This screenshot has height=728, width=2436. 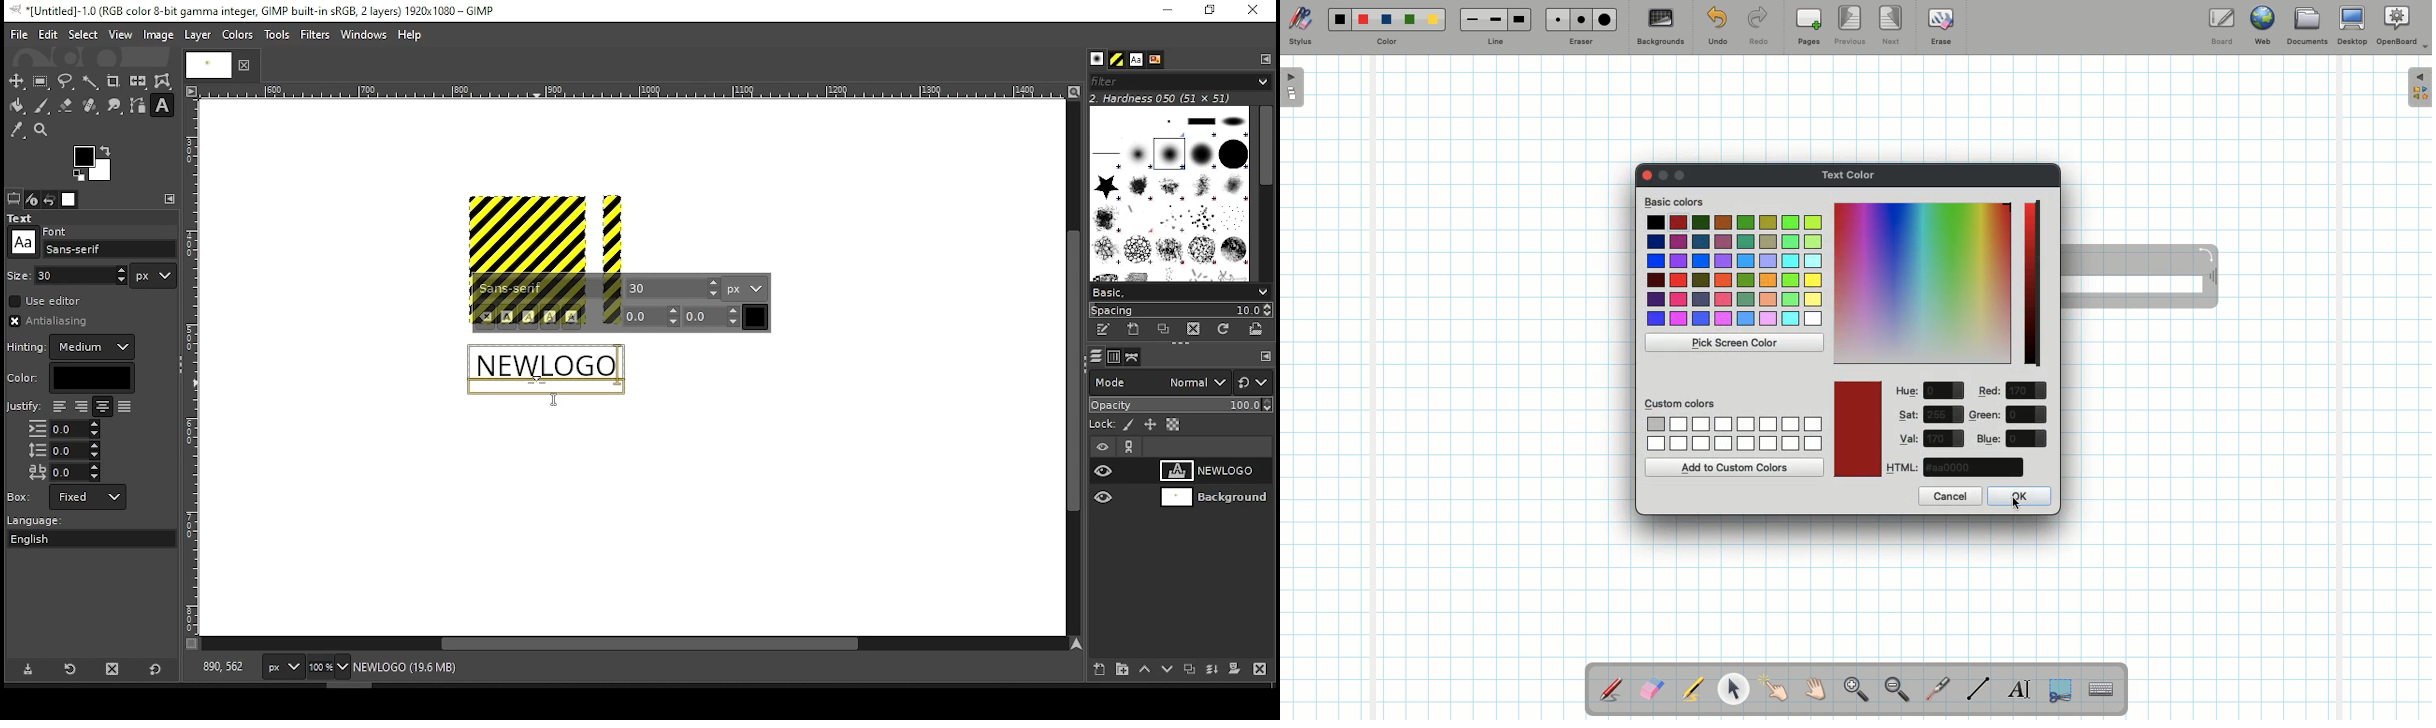 What do you see at coordinates (410, 36) in the screenshot?
I see `help` at bounding box center [410, 36].